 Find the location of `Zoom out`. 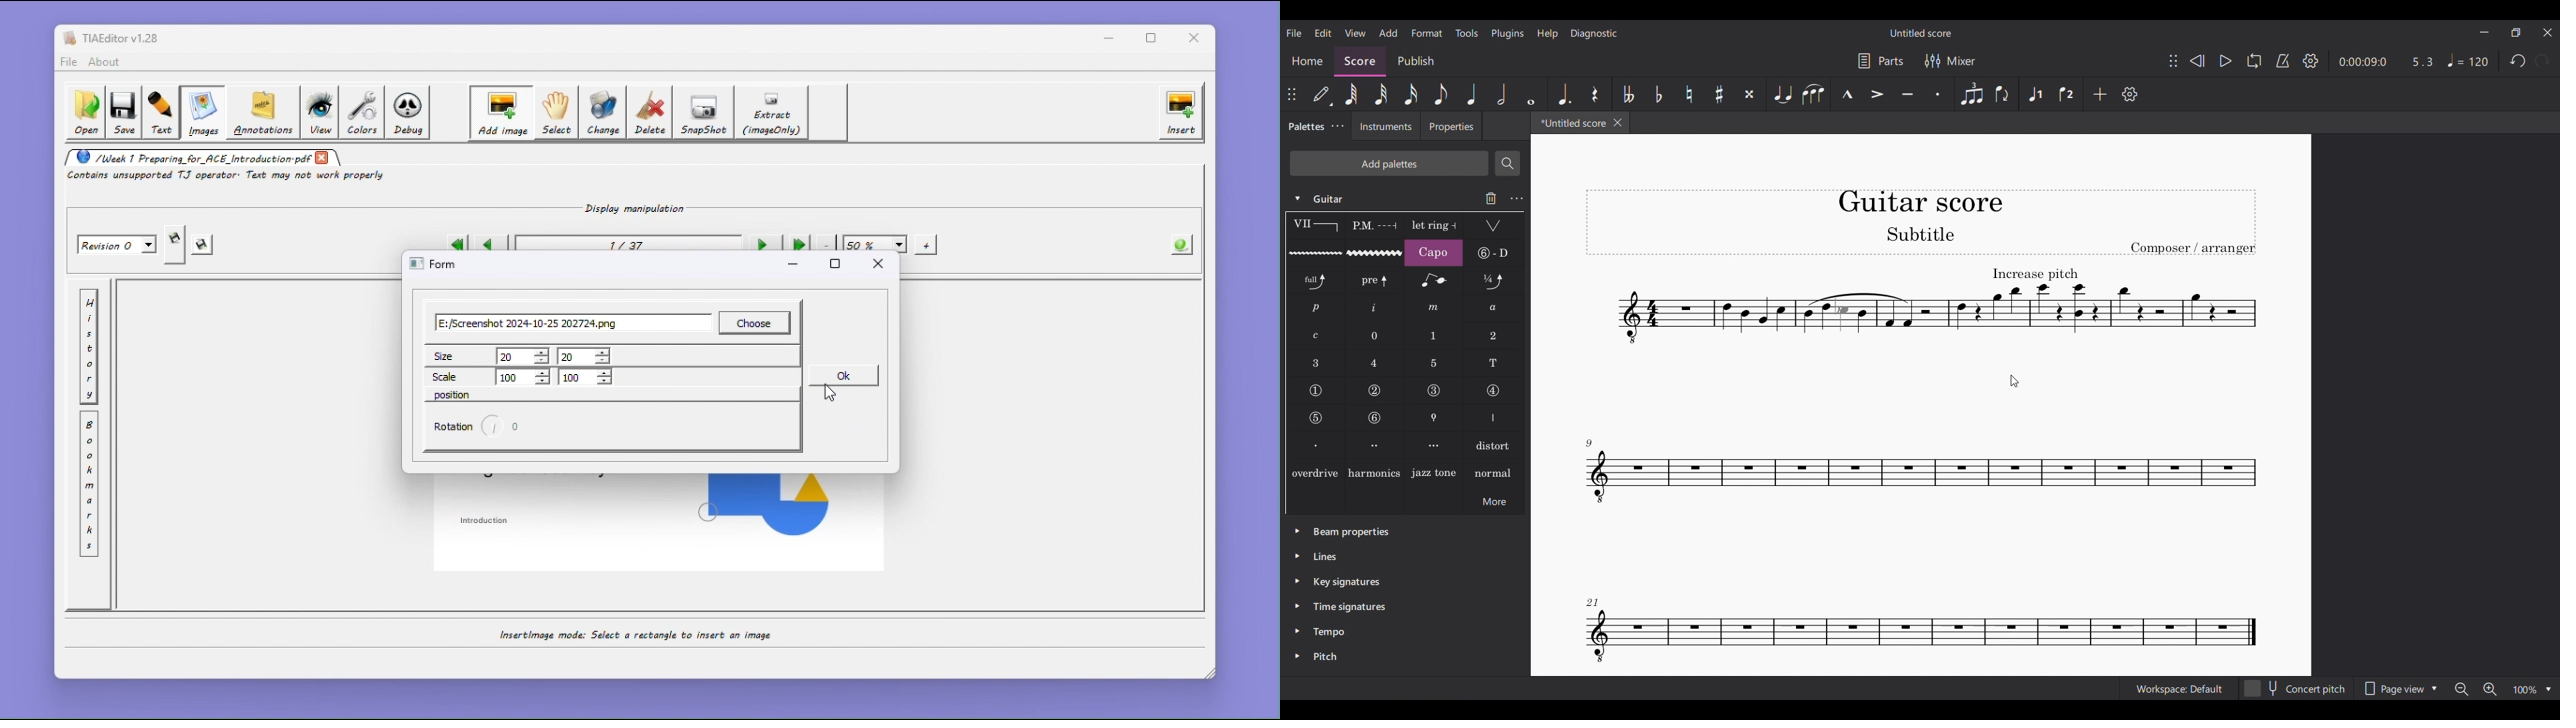

Zoom out is located at coordinates (2463, 689).